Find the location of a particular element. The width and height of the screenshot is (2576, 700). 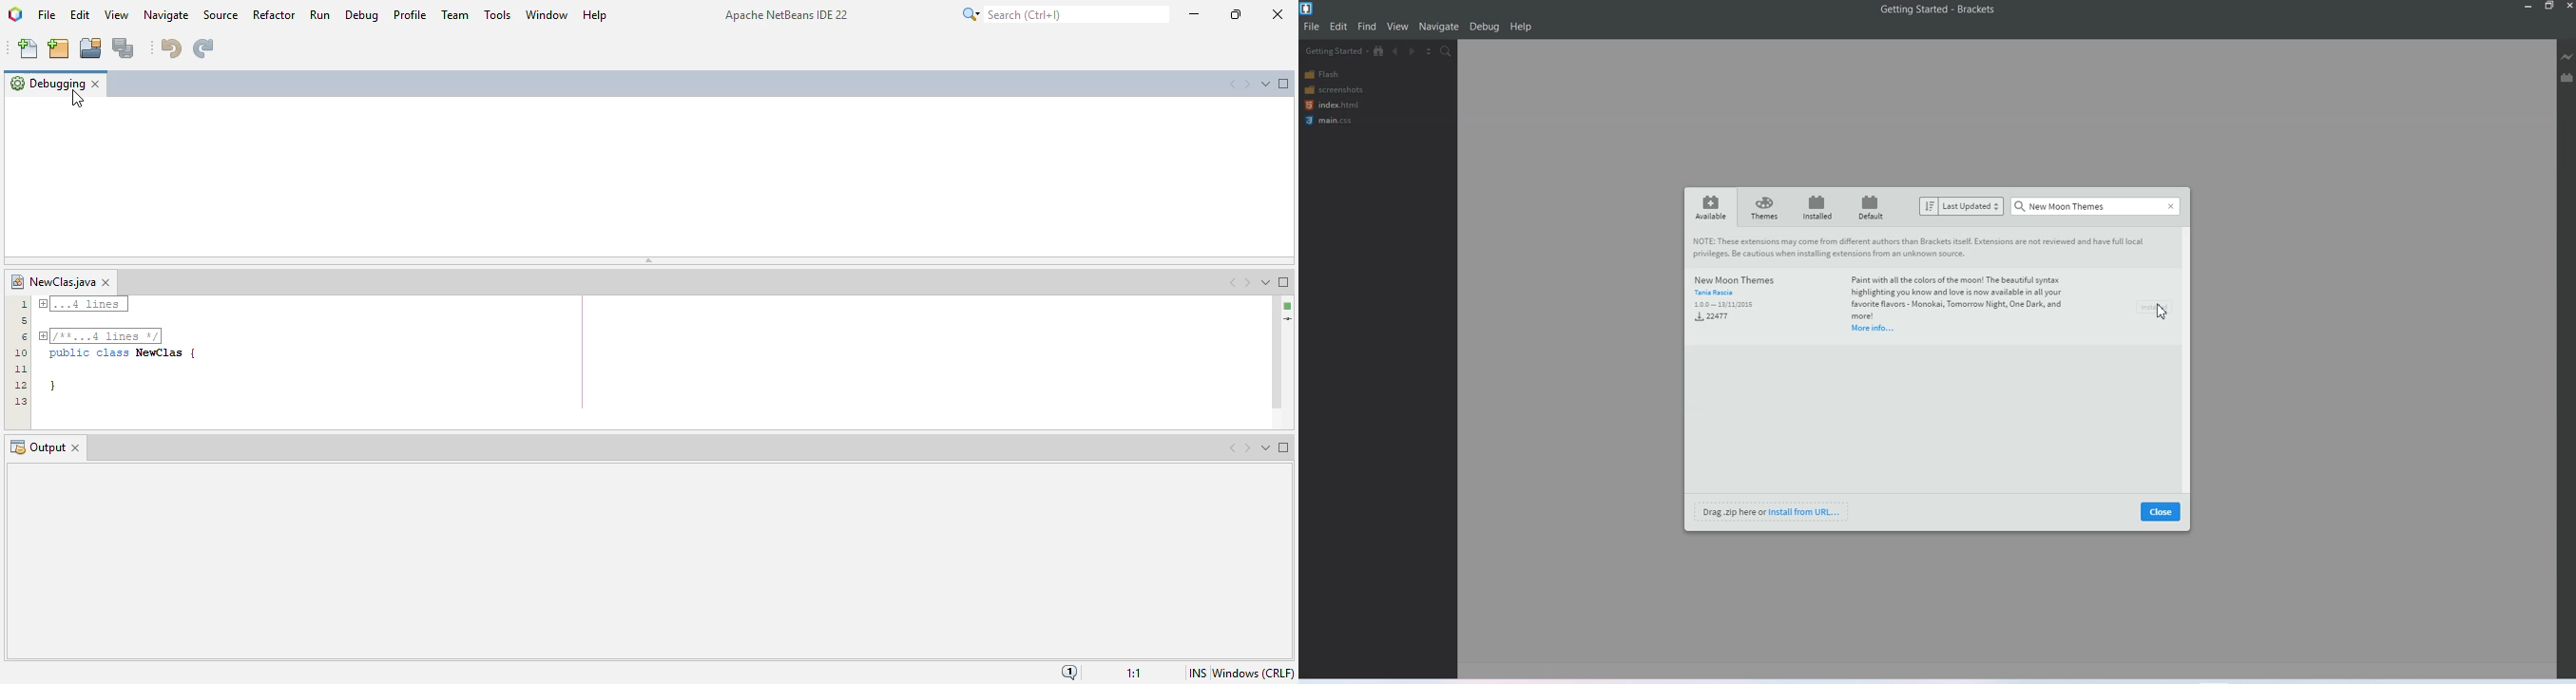

show opened documents list is located at coordinates (1266, 282).